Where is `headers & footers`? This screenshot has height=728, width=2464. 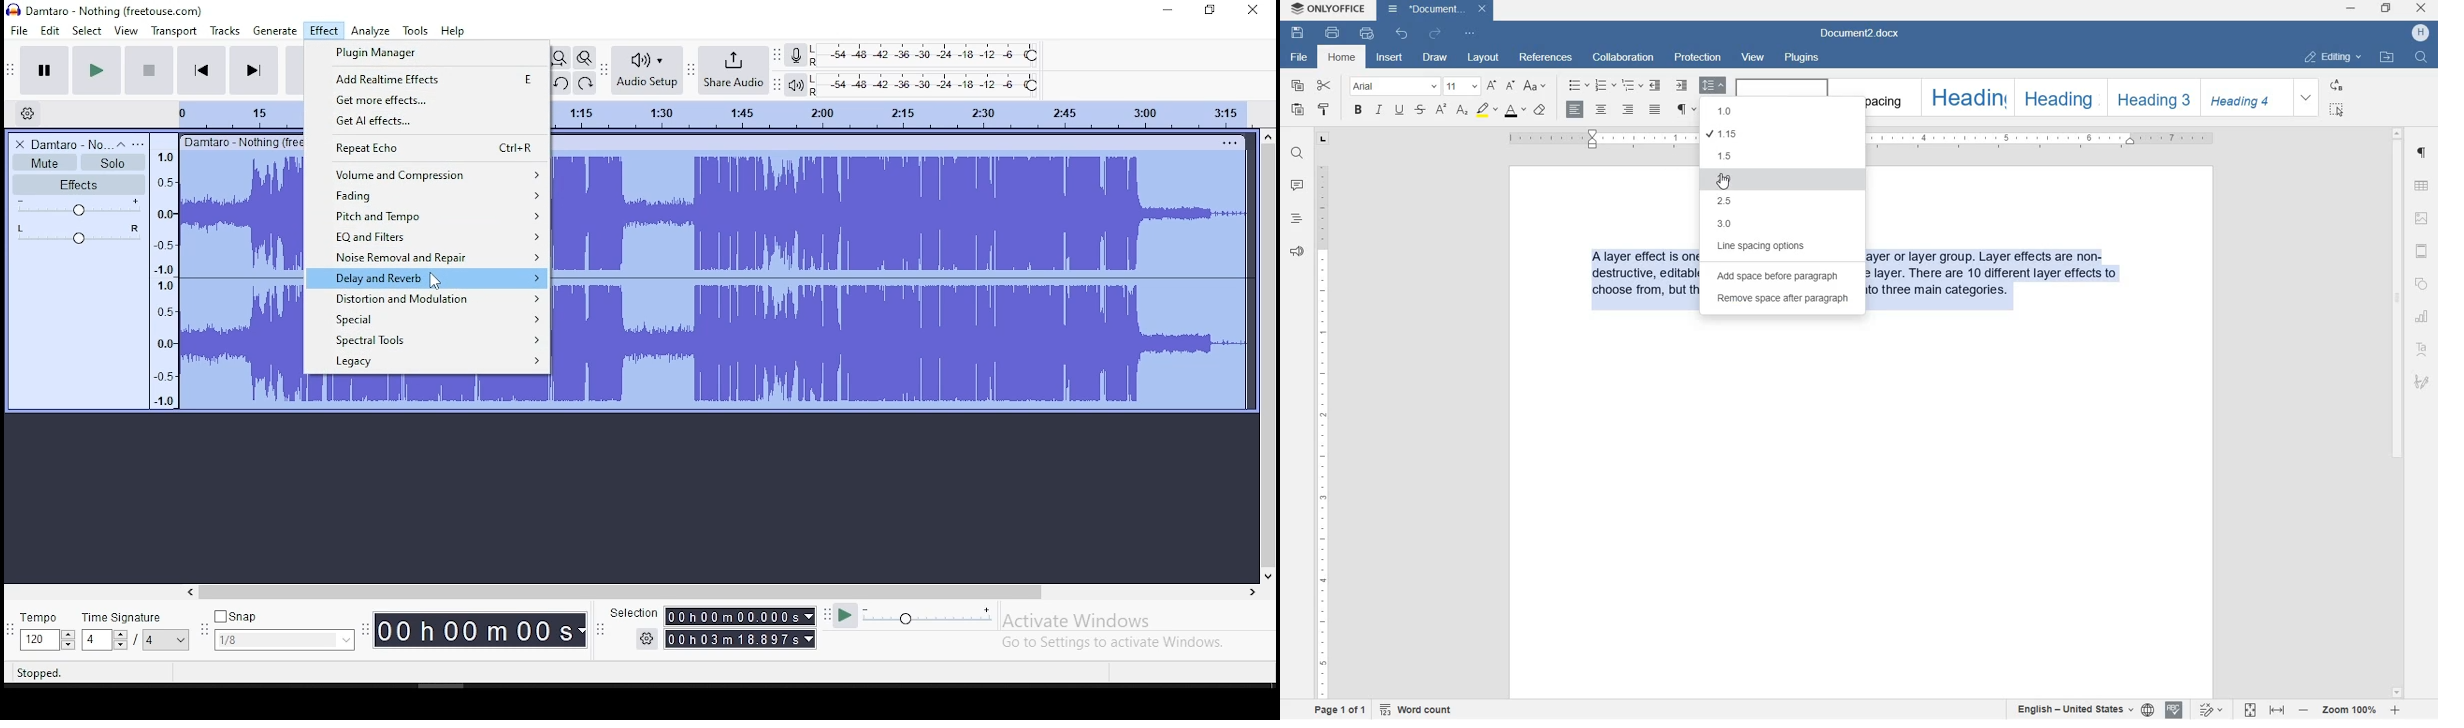 headers & footers is located at coordinates (2423, 250).